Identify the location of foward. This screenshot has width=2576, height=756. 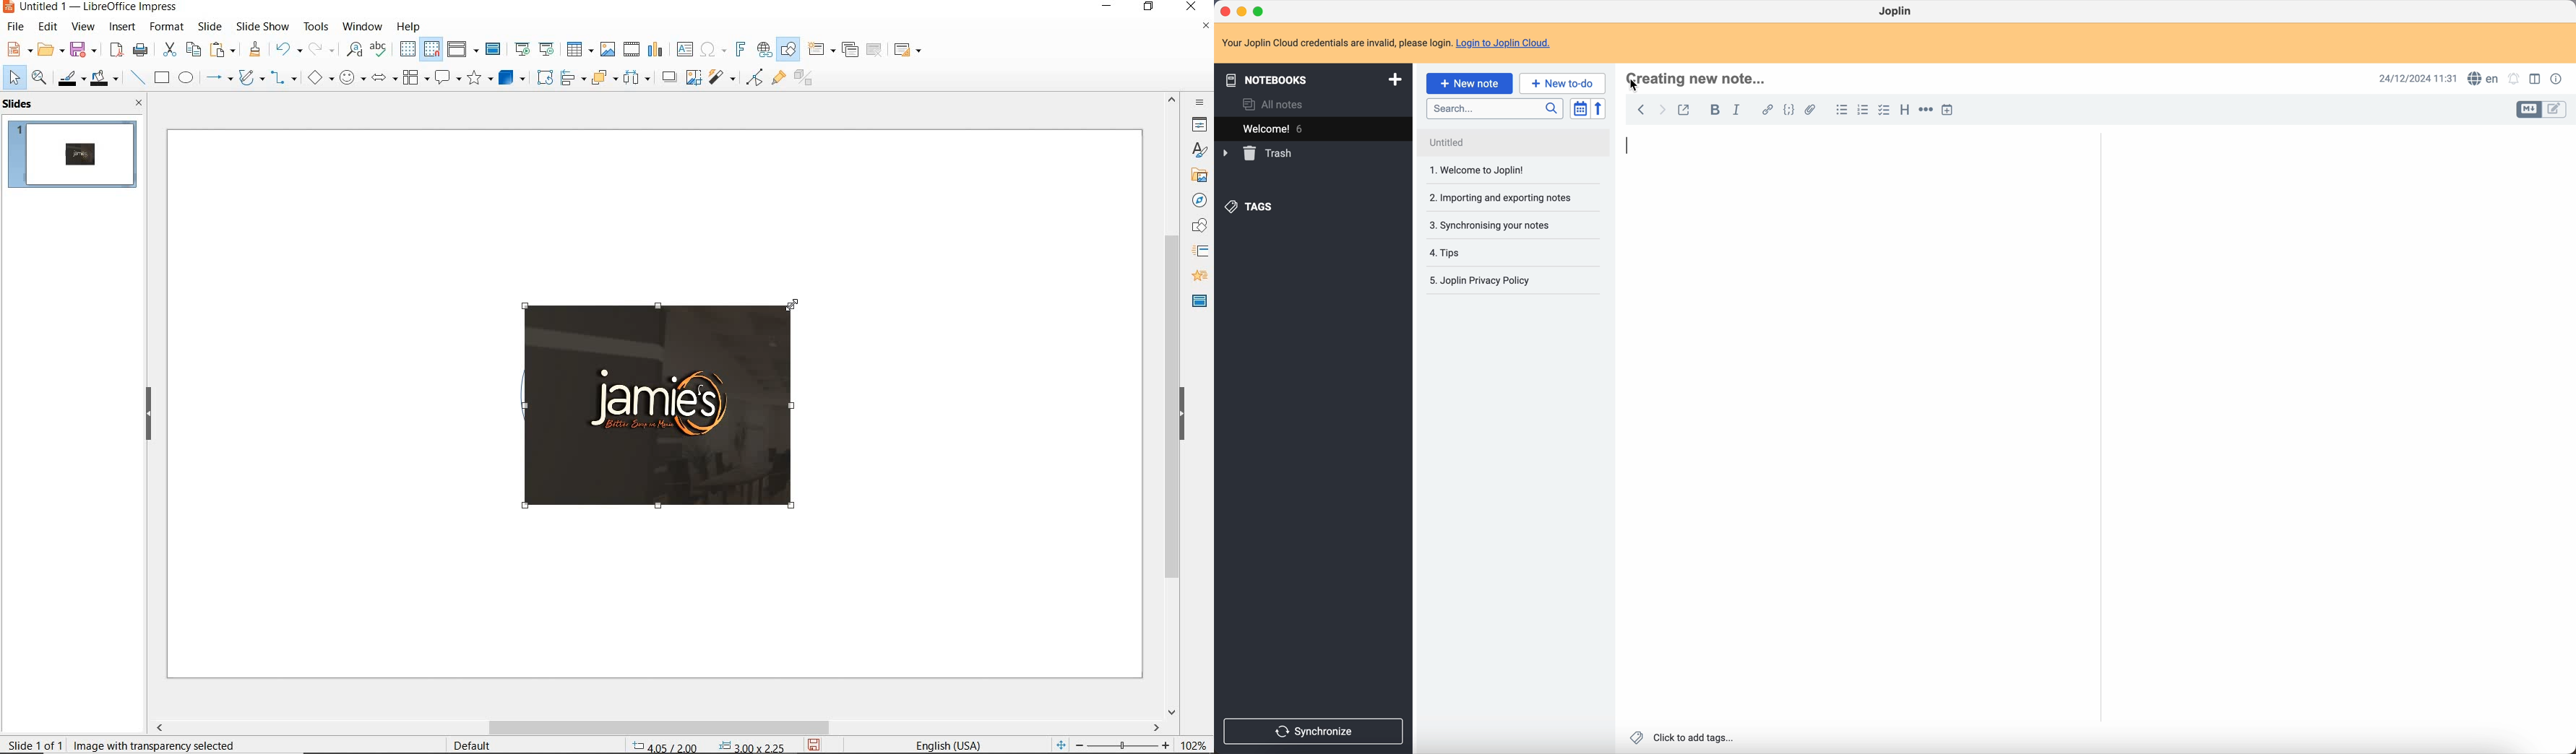
(1663, 110).